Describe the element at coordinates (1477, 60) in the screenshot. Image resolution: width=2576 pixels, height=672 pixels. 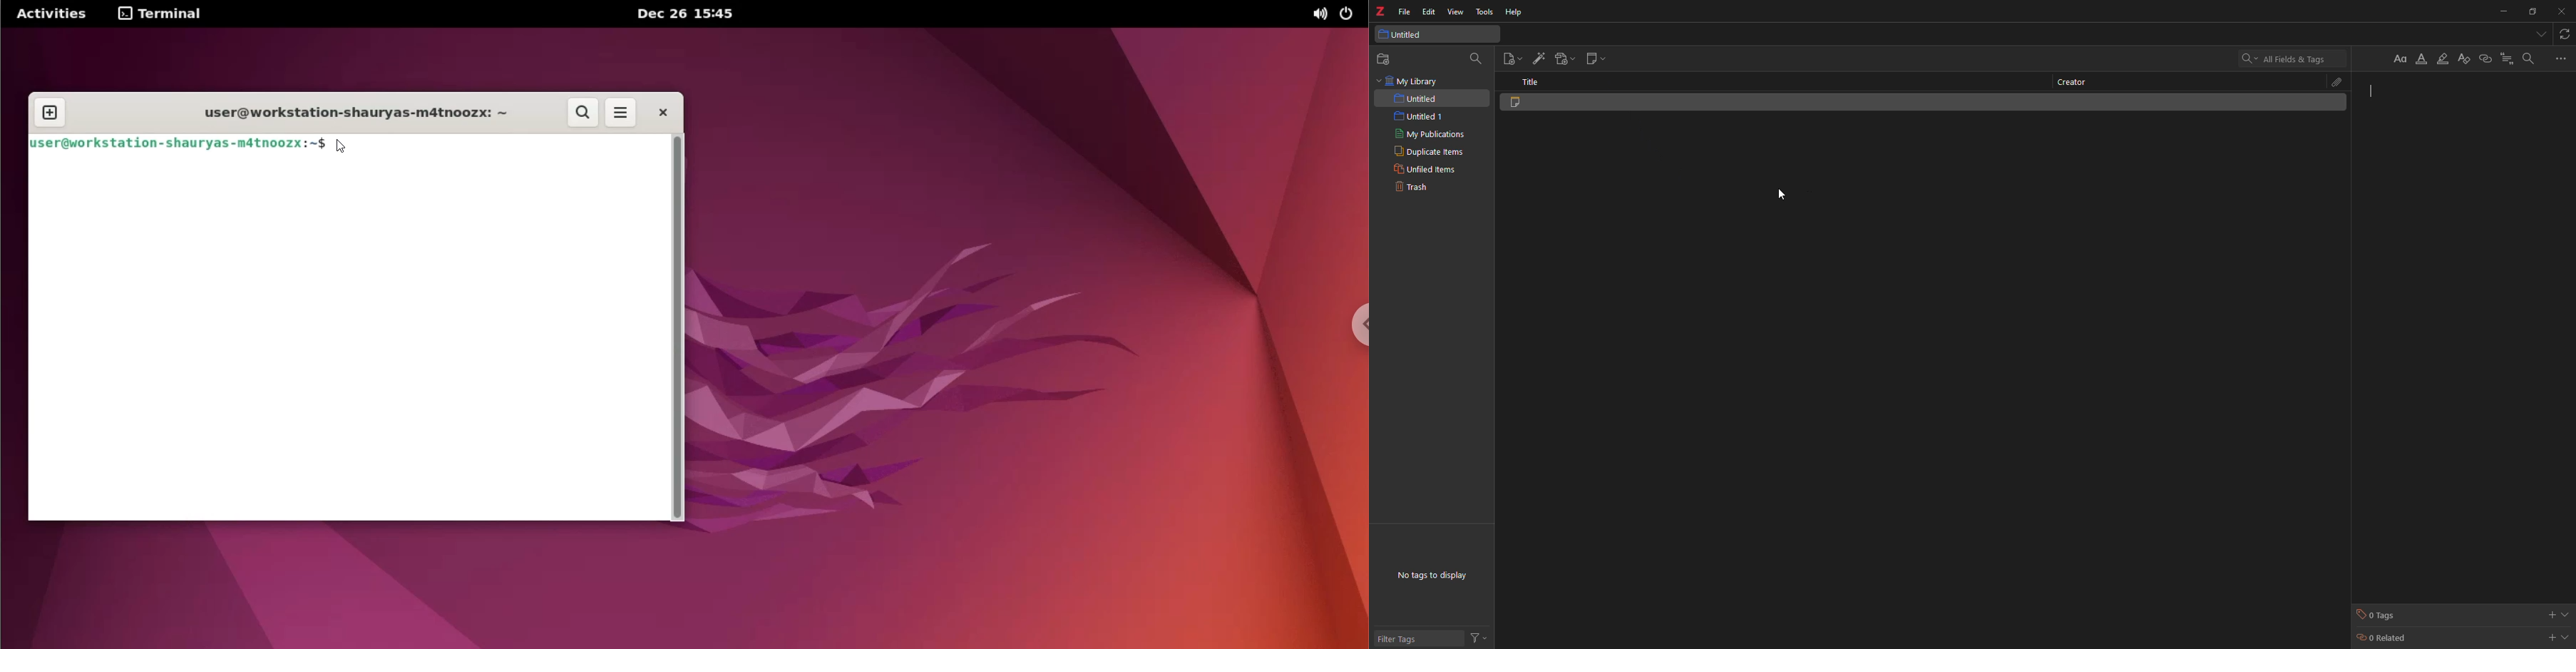
I see `search` at that location.